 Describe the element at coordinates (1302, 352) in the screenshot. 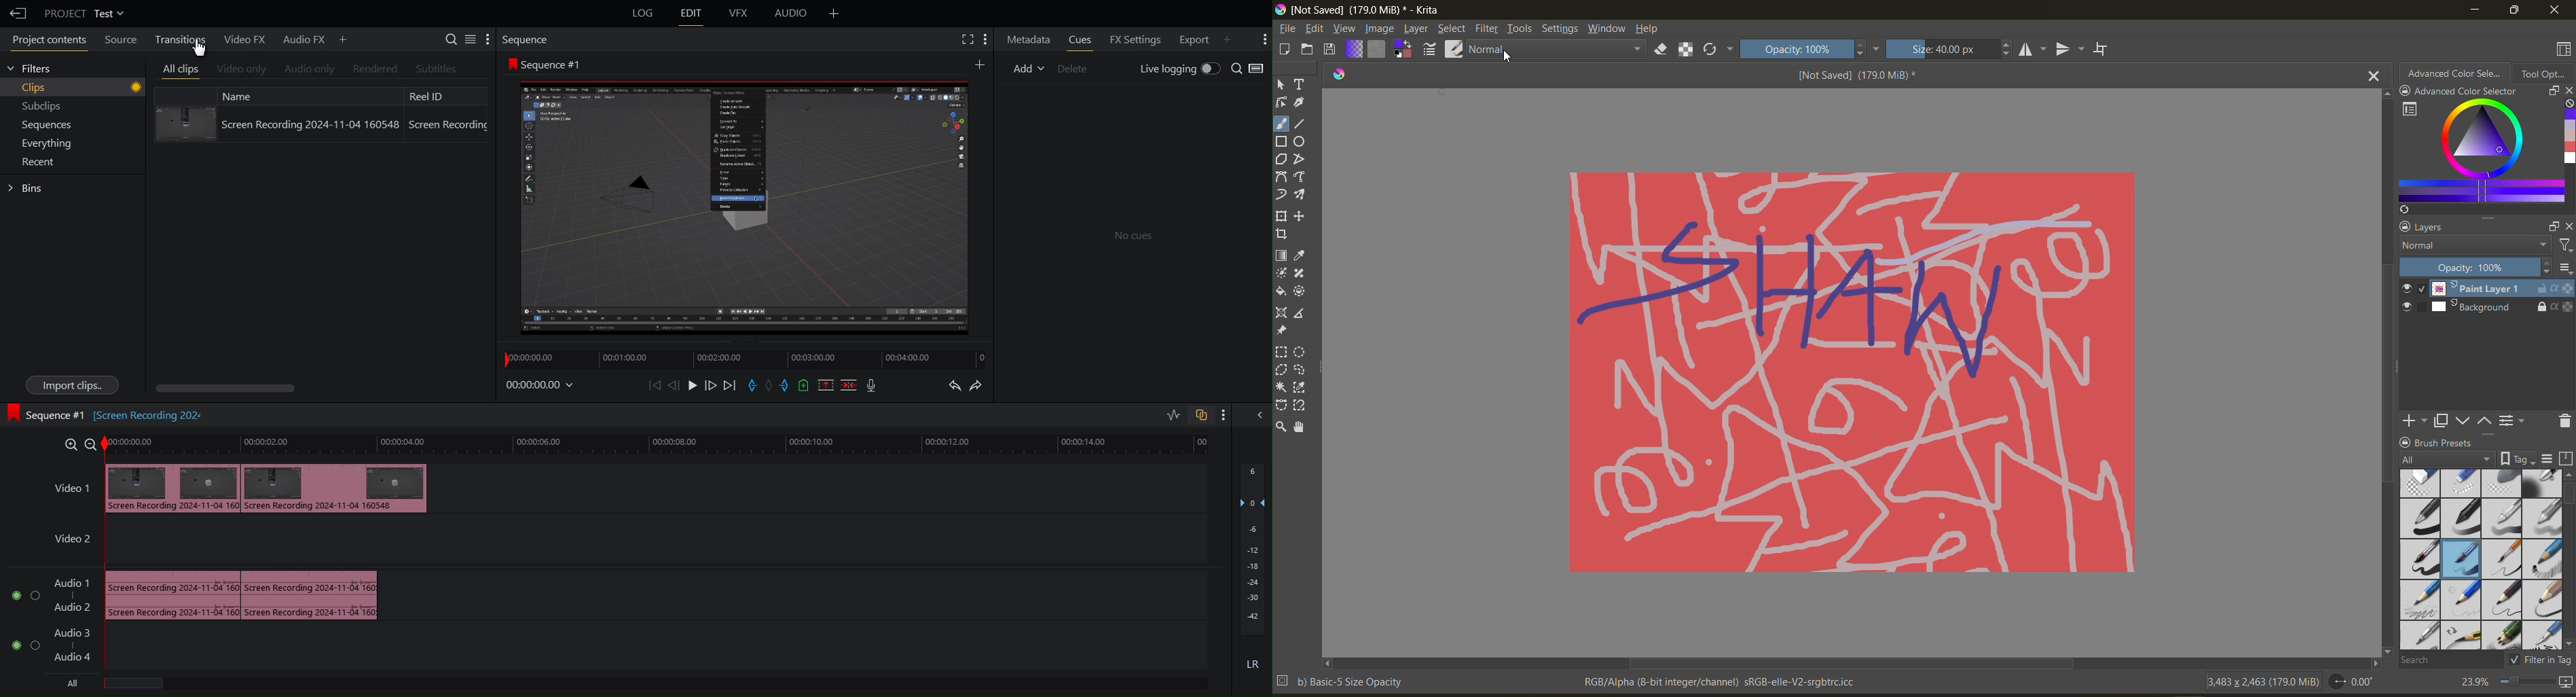

I see `Elliptical selection tool` at that location.